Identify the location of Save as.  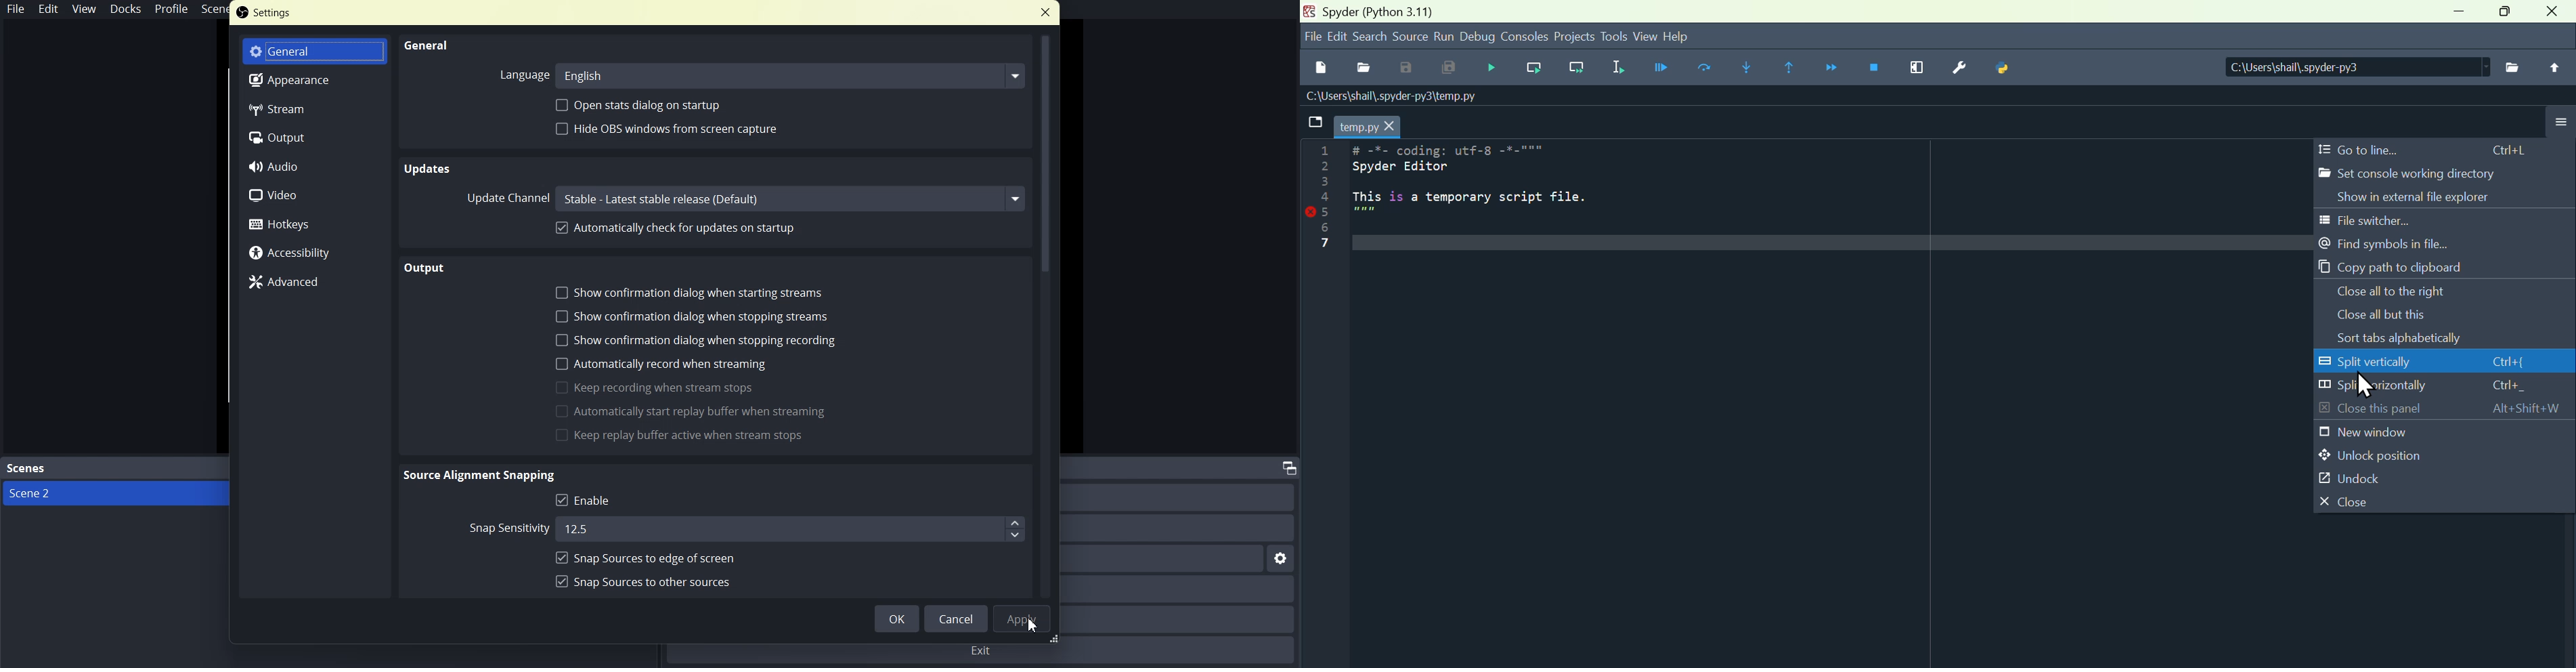
(1412, 69).